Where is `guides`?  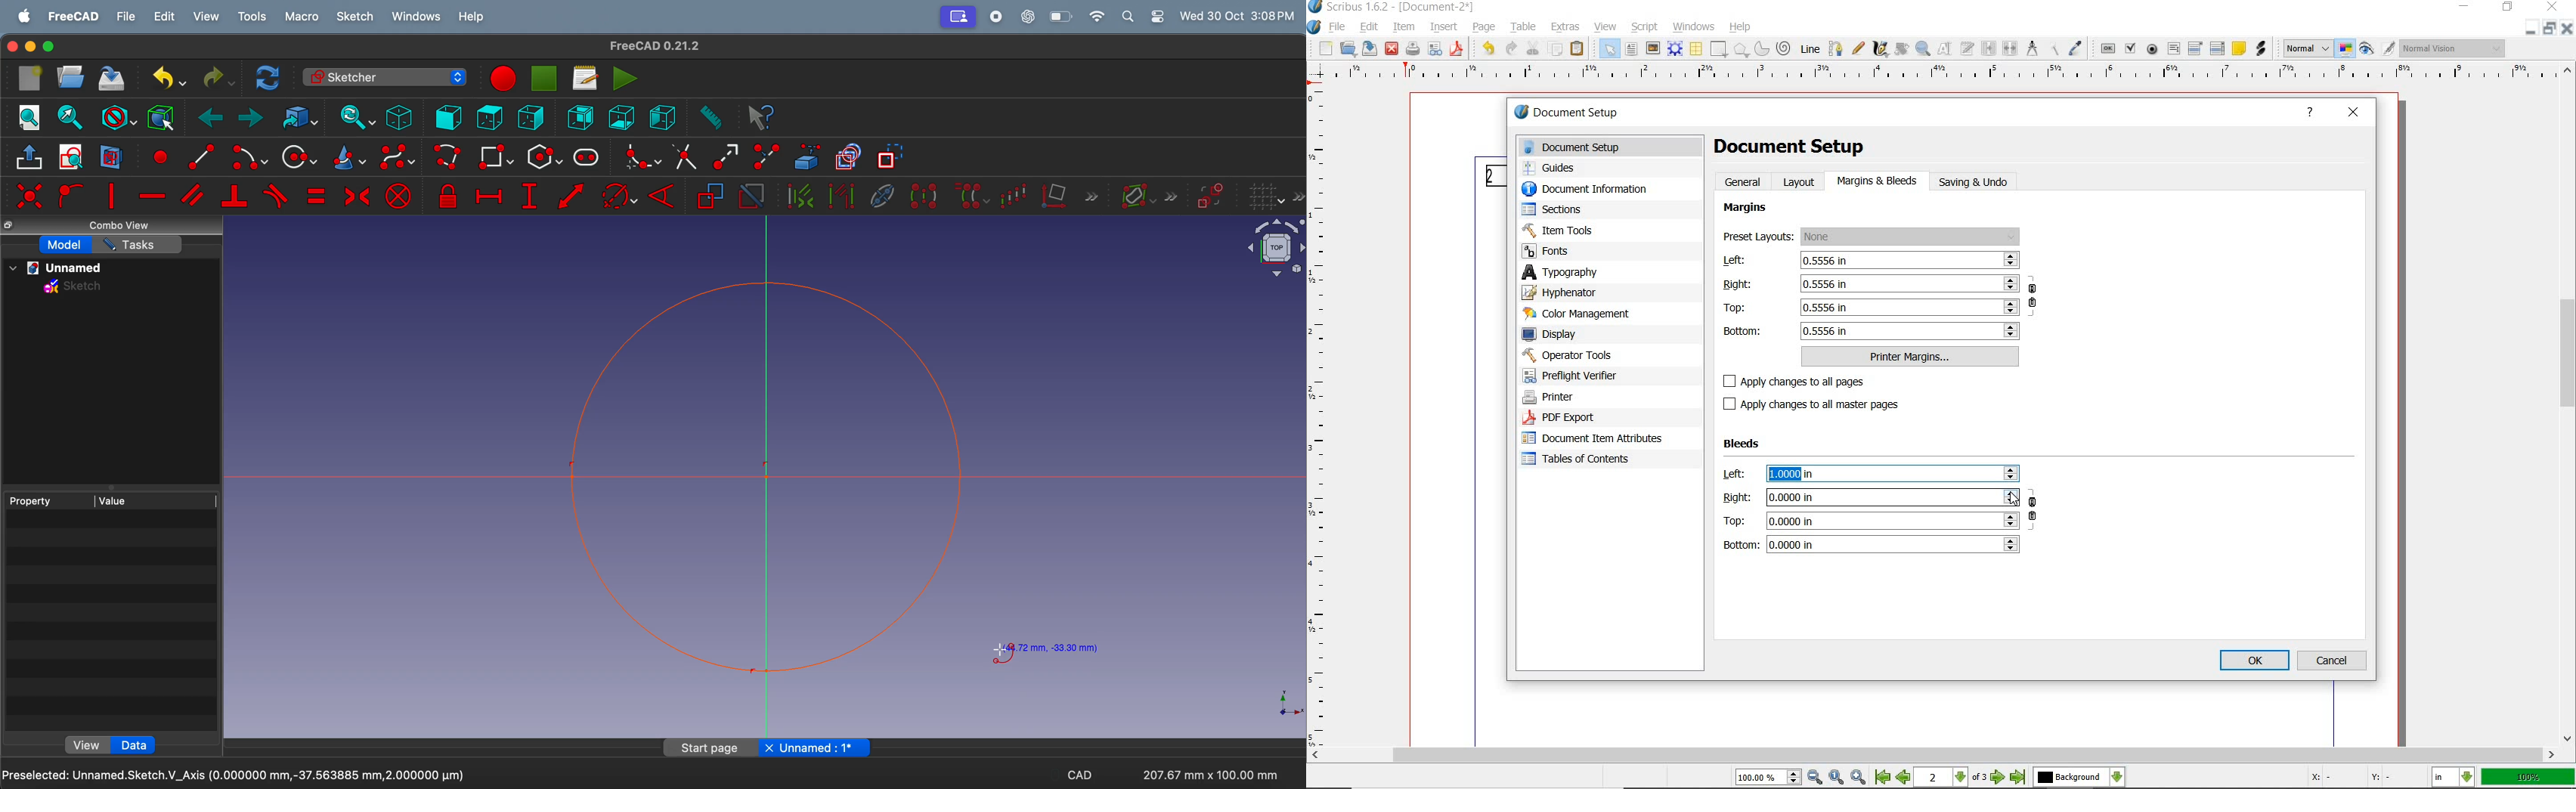
guides is located at coordinates (1555, 169).